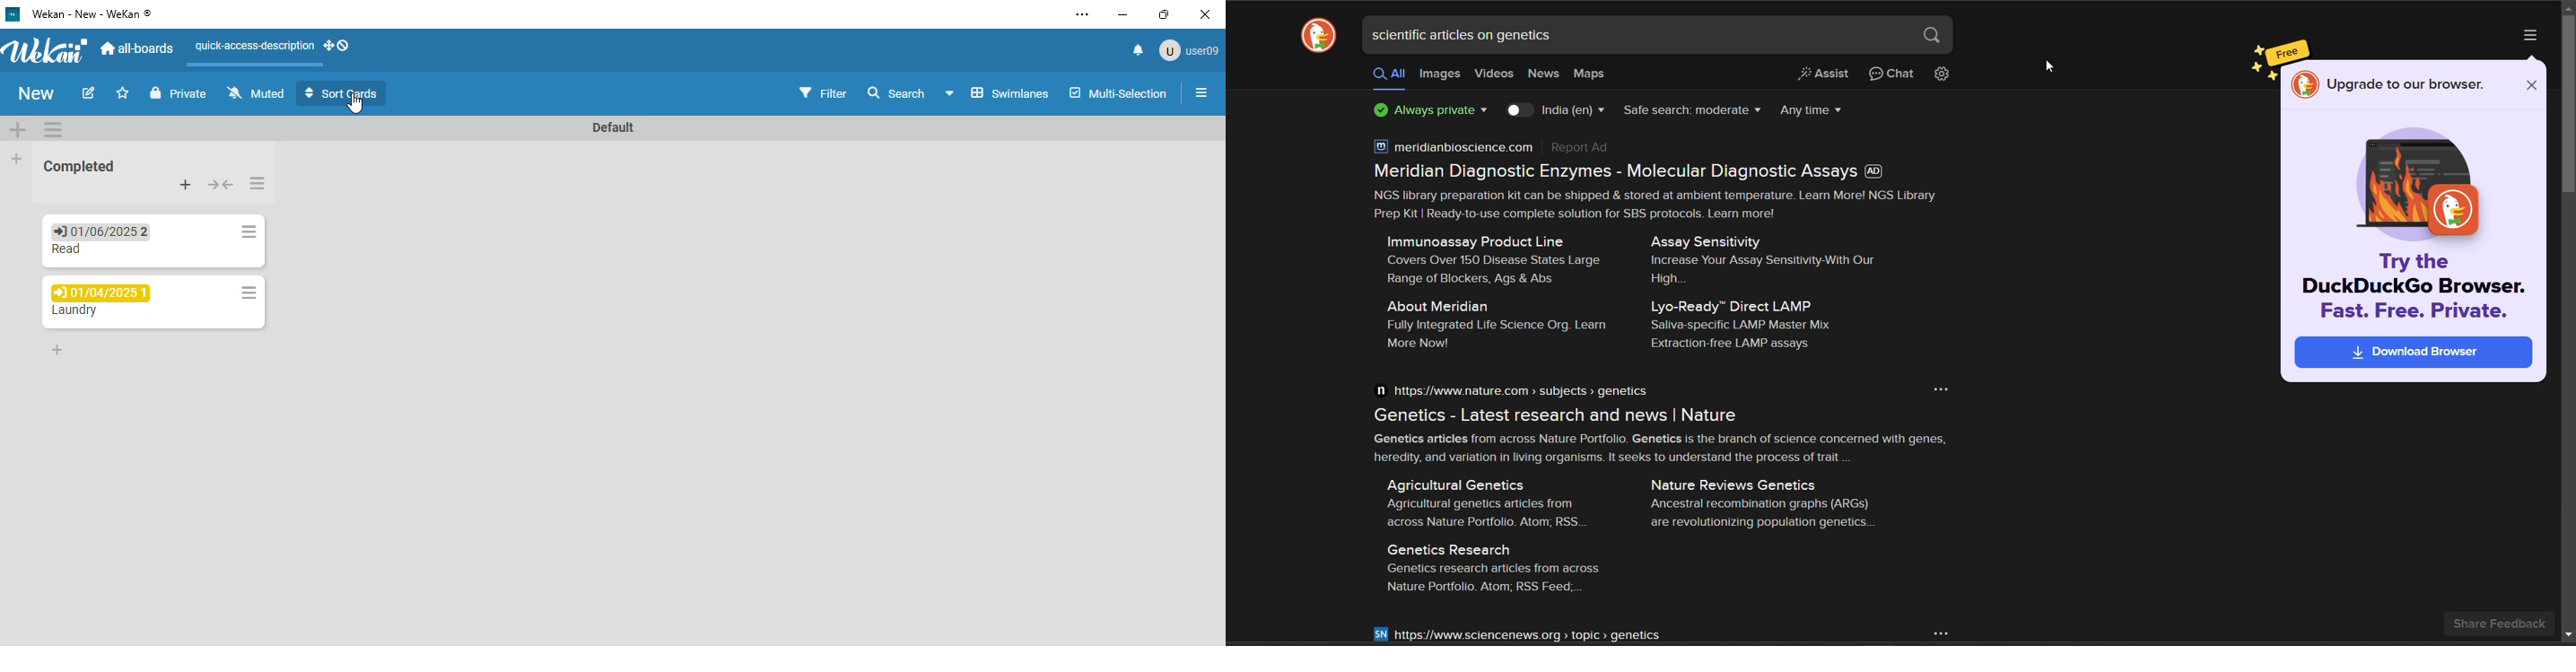  I want to click on open sidebar or close sidebar, so click(1201, 92).